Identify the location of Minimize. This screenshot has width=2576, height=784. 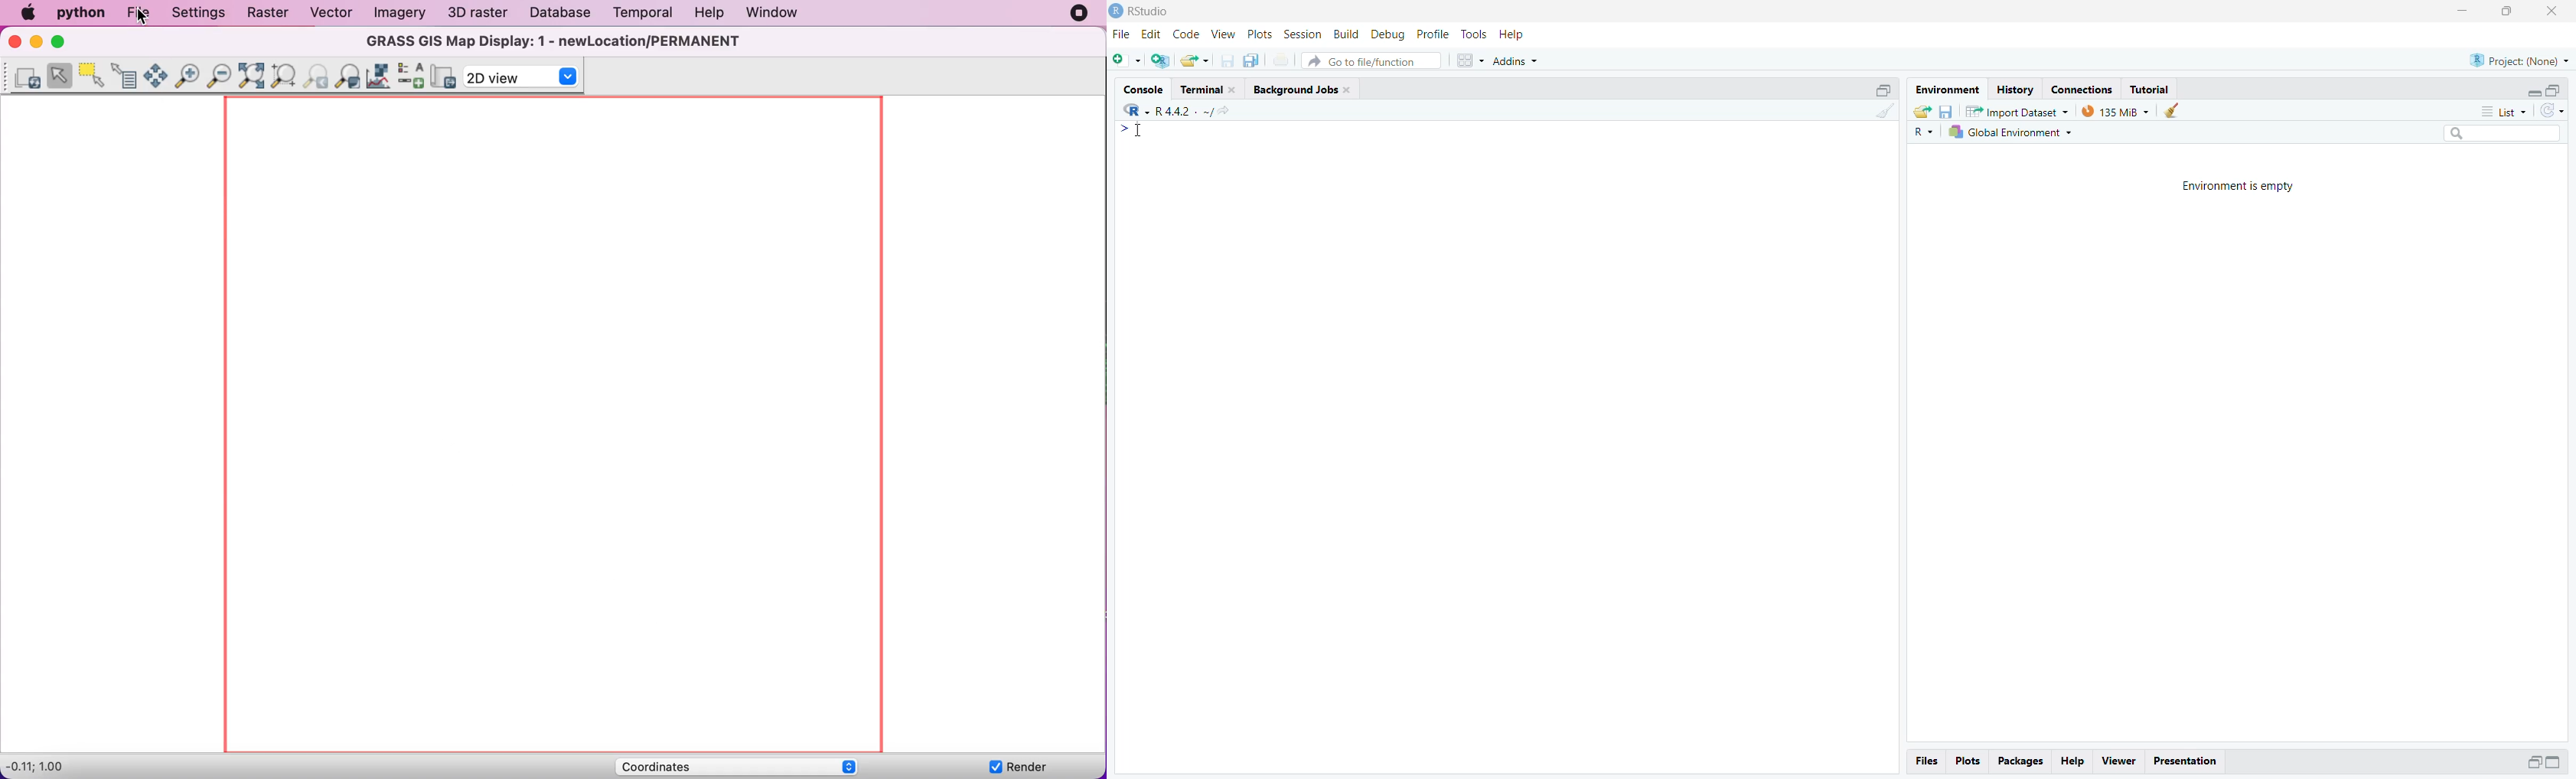
(2463, 11).